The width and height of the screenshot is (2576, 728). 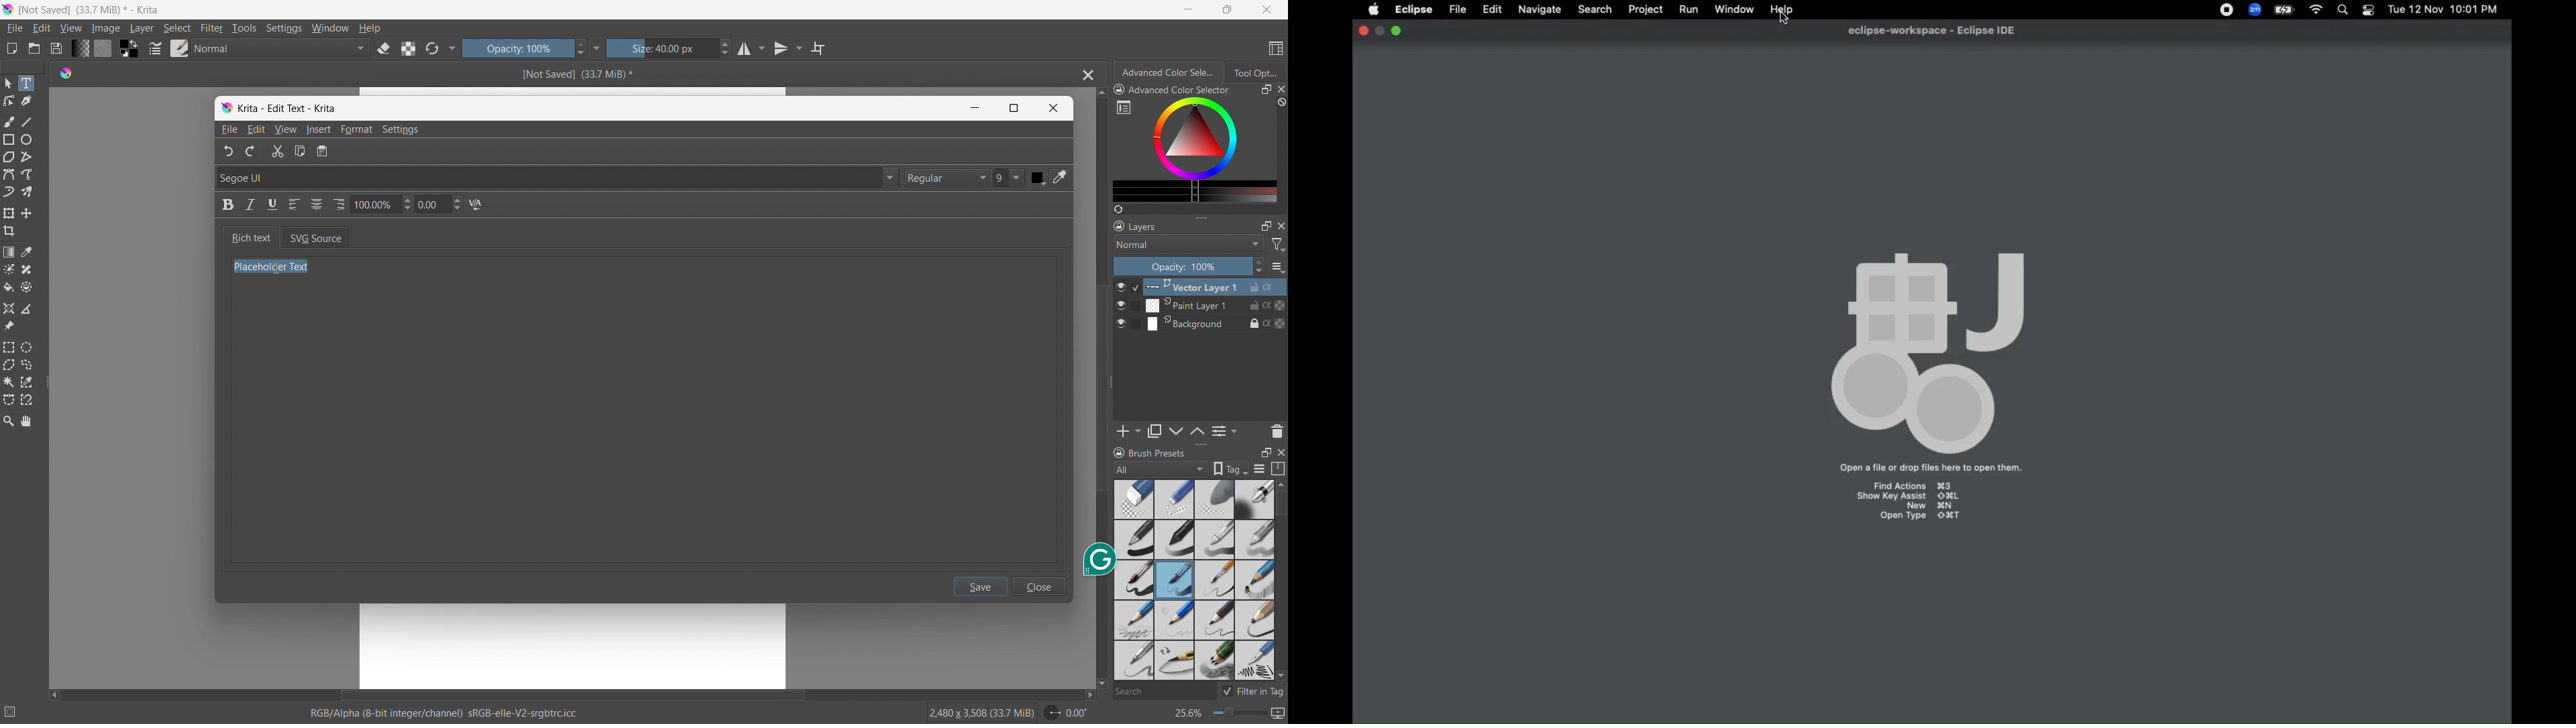 What do you see at coordinates (66, 72) in the screenshot?
I see `logo` at bounding box center [66, 72].